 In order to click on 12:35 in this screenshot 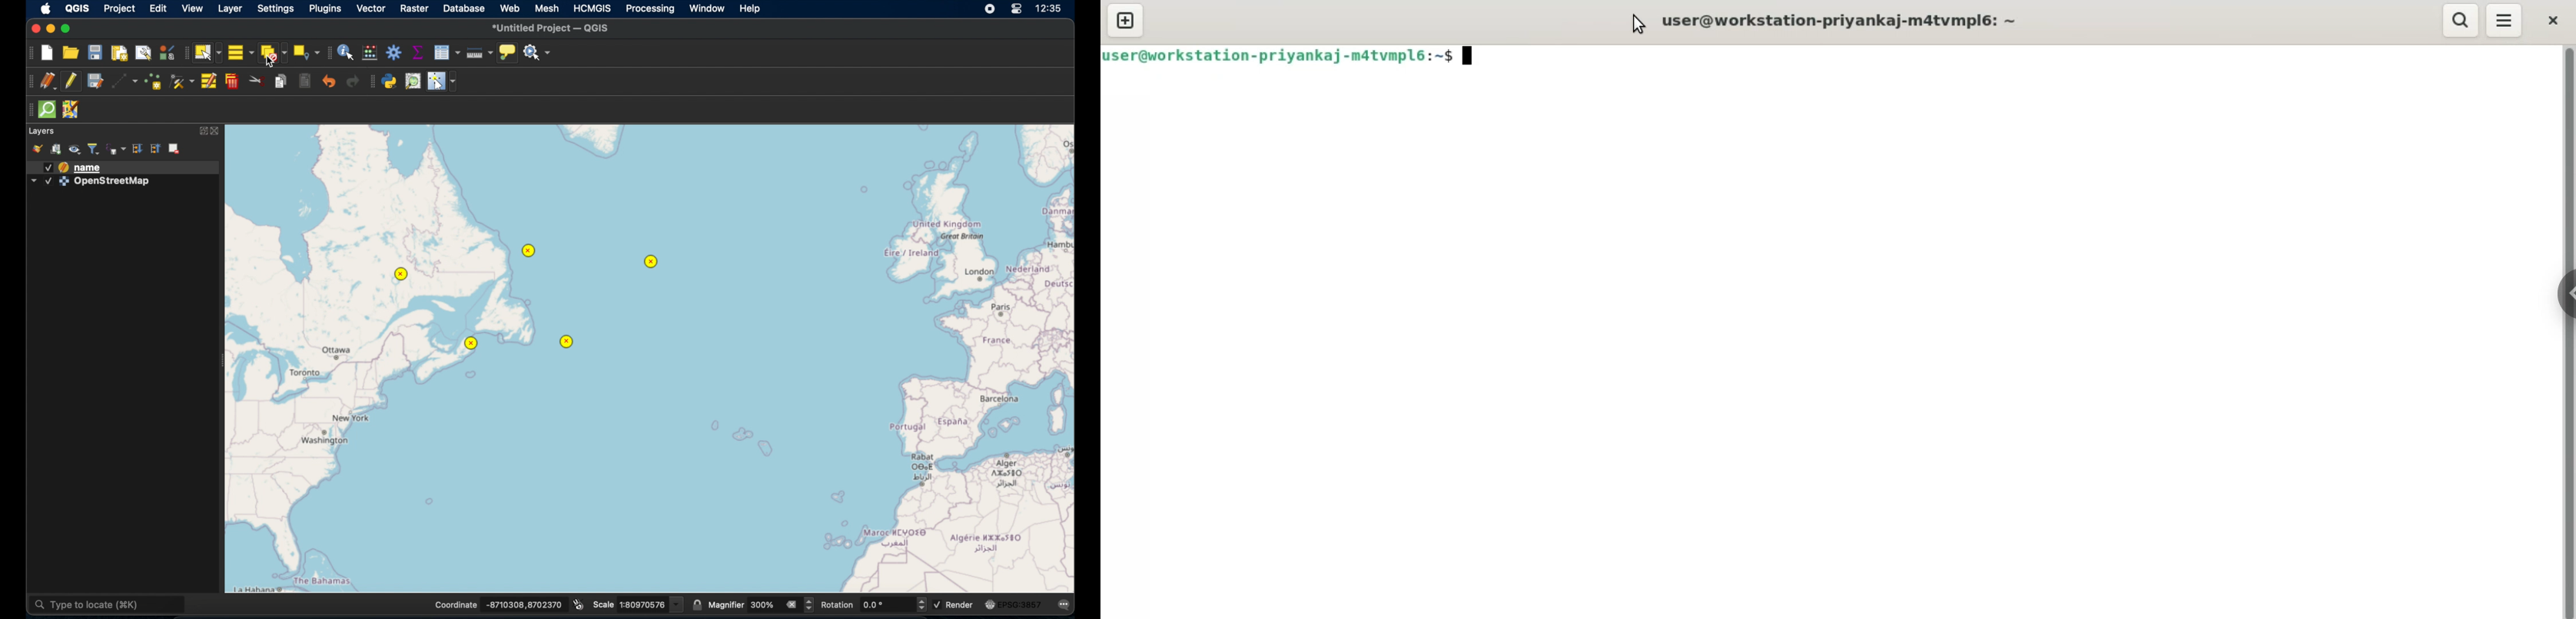, I will do `click(1050, 9)`.